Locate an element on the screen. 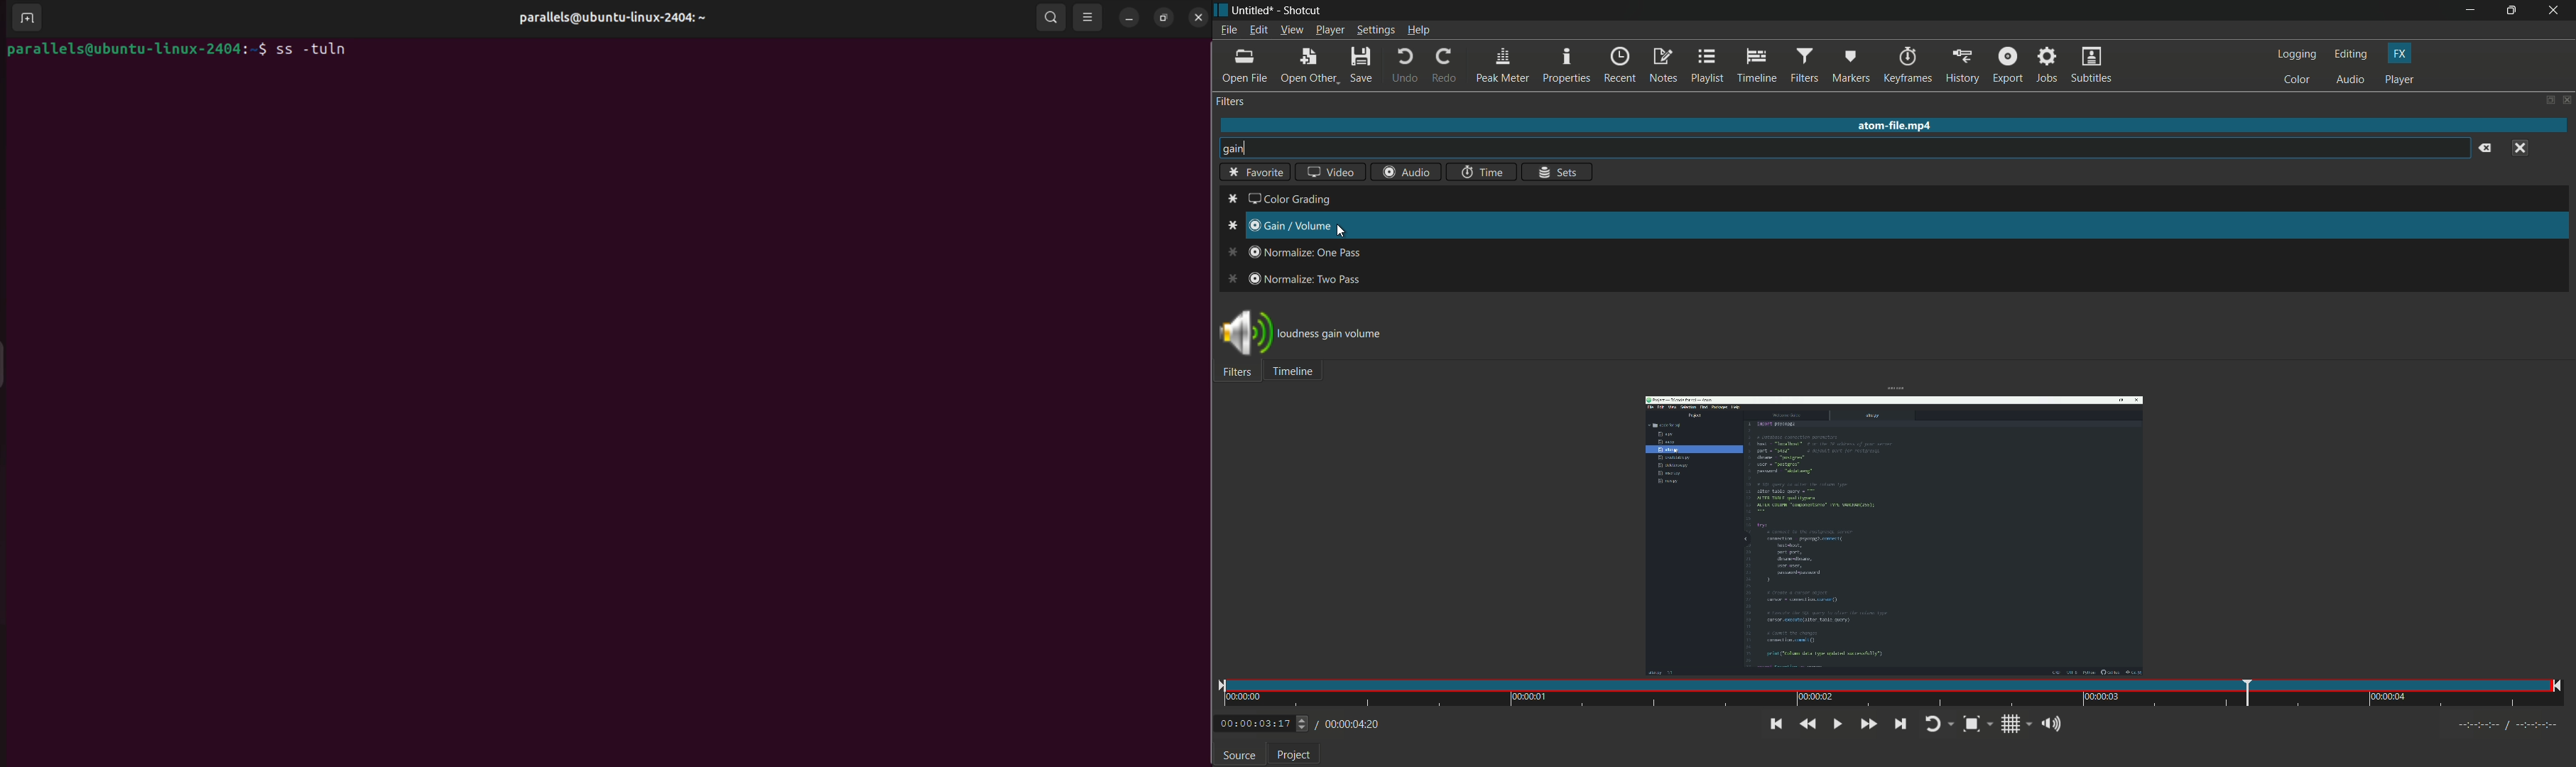 Image resolution: width=2576 pixels, height=784 pixels. skip to next point is located at coordinates (1900, 724).